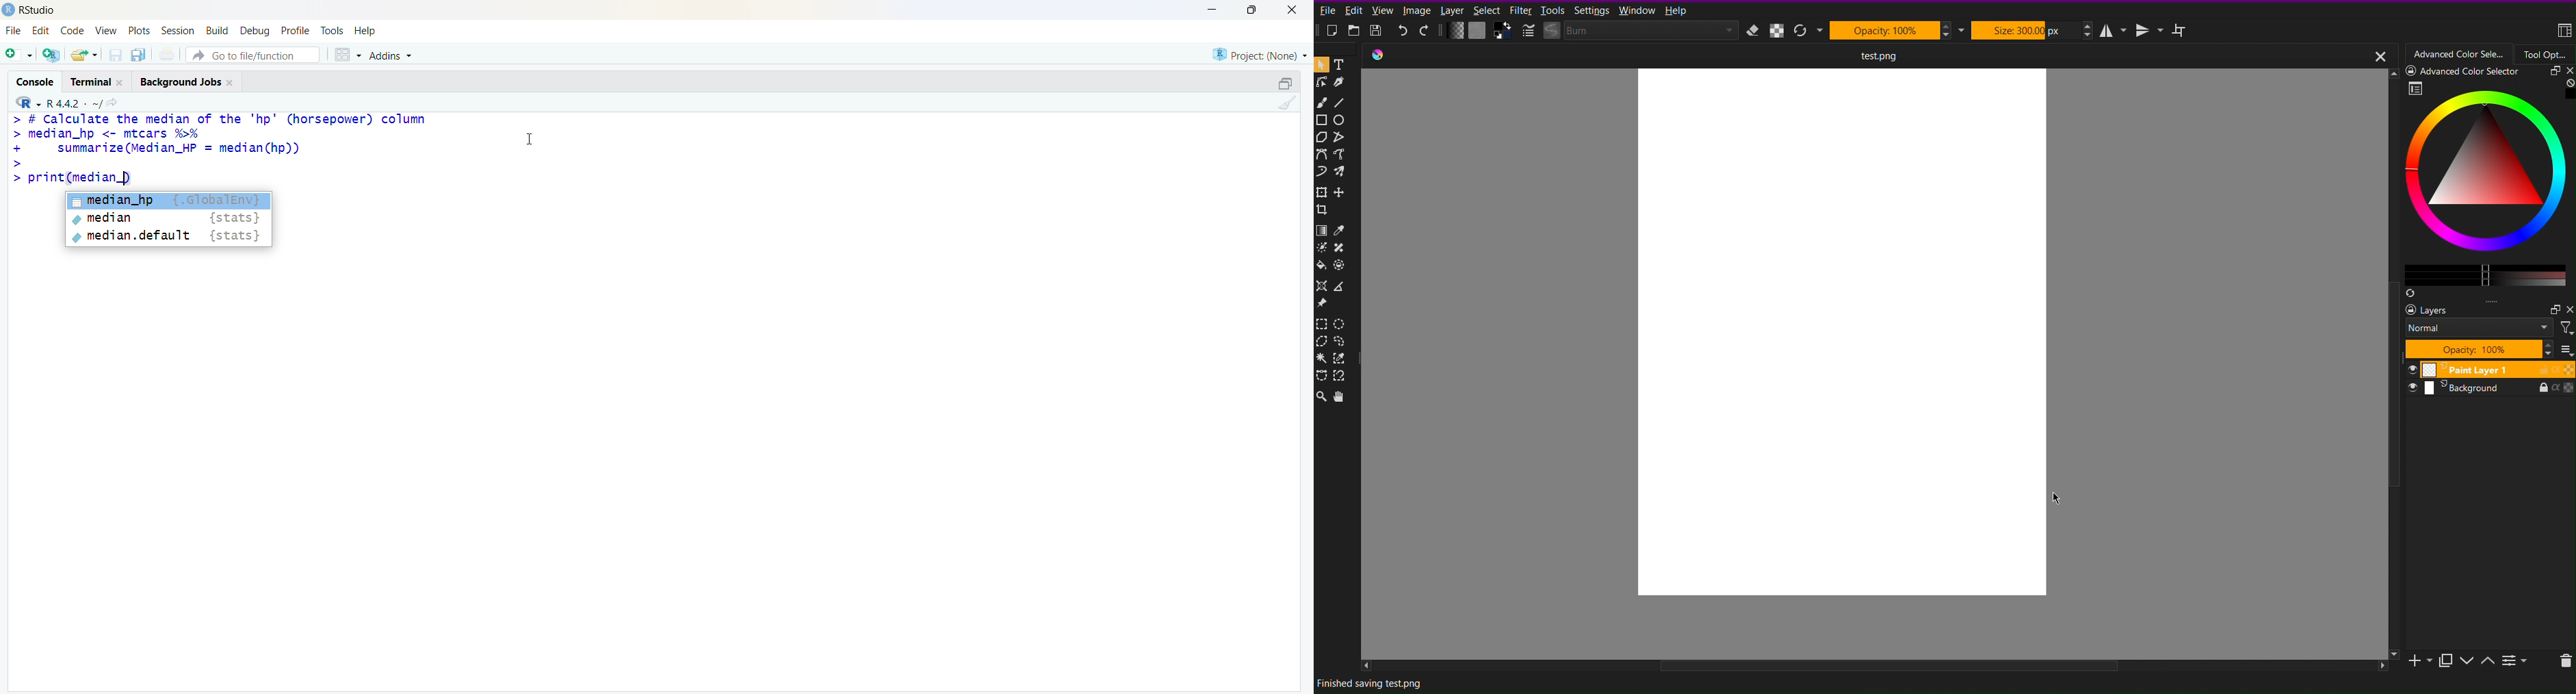  I want to click on Advanced Color Selector, so click(2484, 183).